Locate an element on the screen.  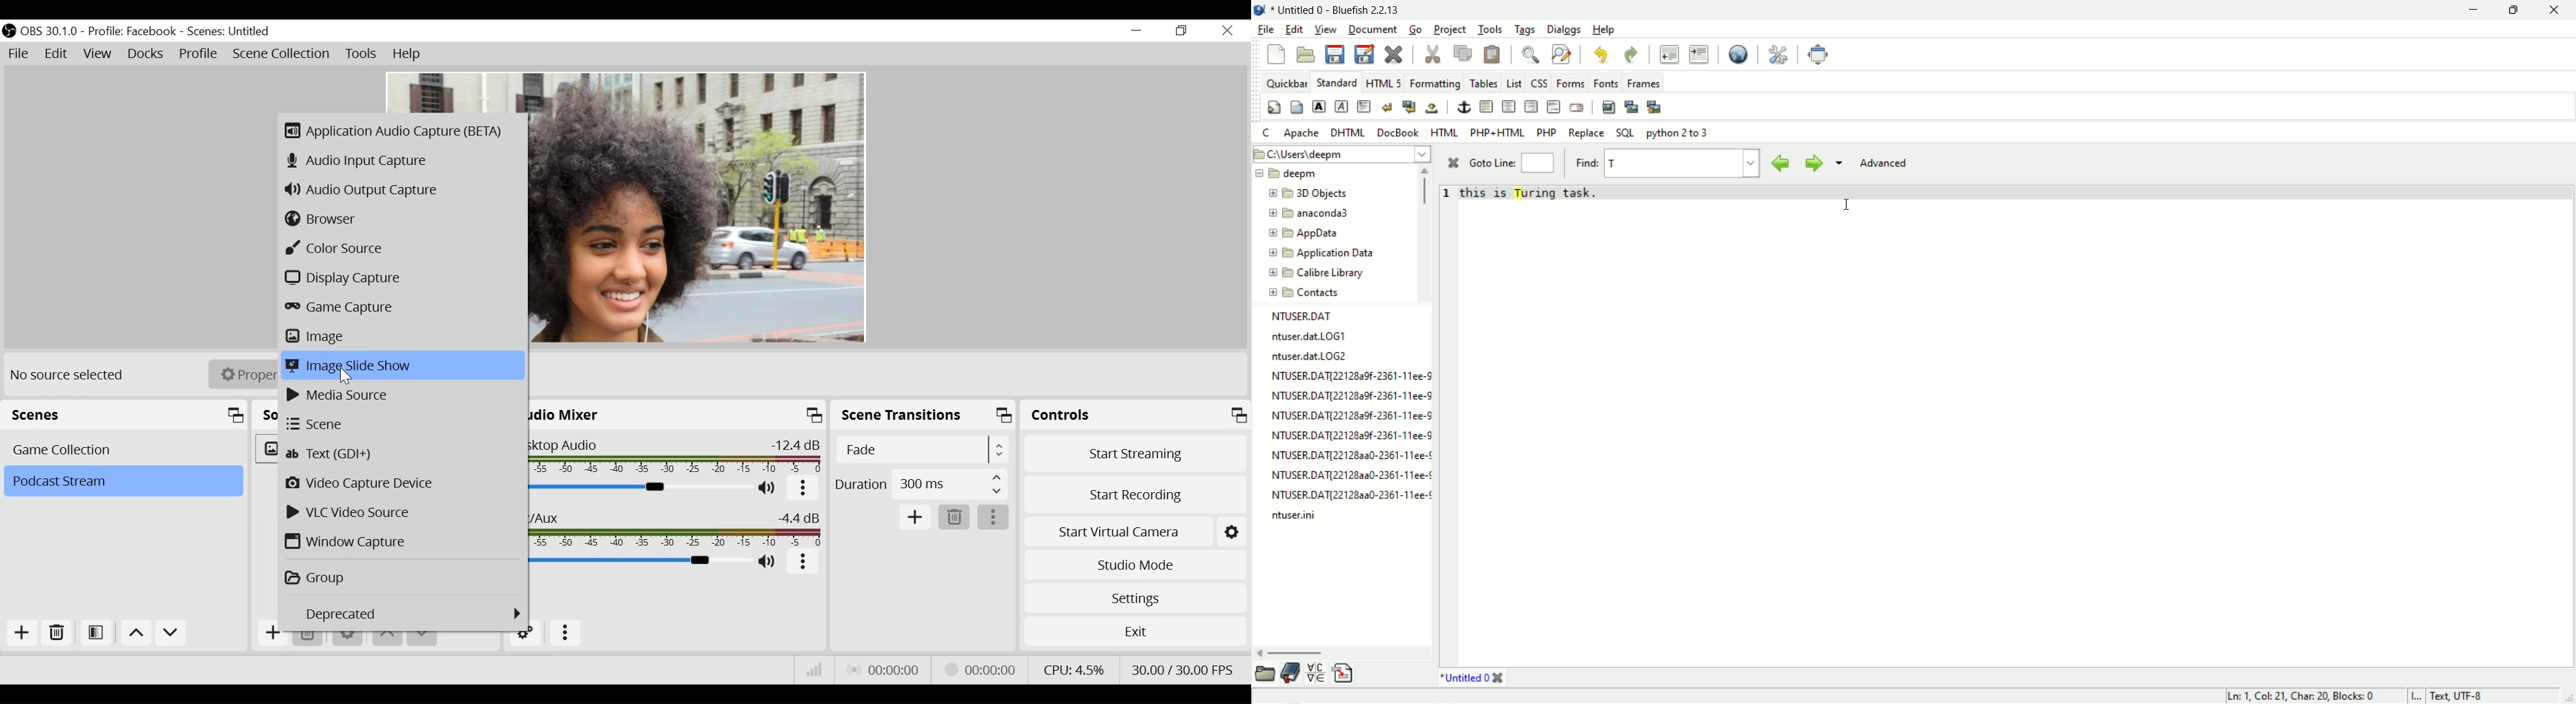
Live Status is located at coordinates (882, 670).